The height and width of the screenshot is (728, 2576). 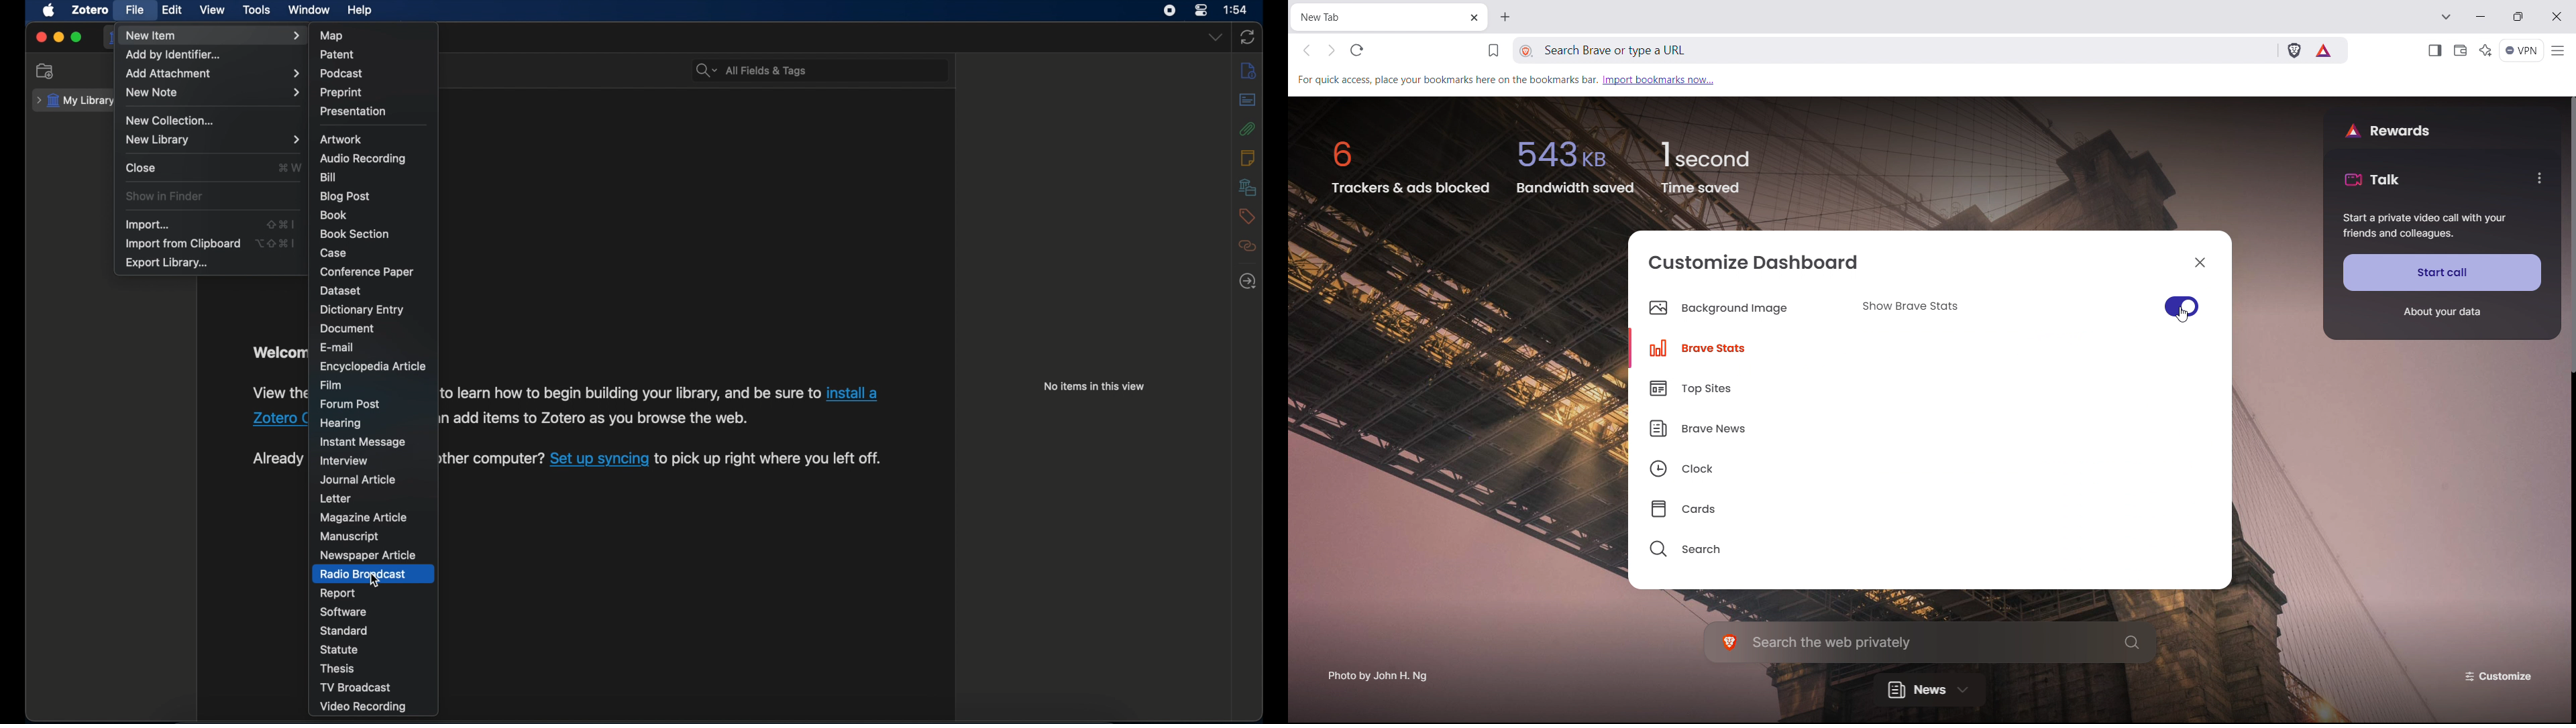 I want to click on radio broadcast, so click(x=362, y=574).